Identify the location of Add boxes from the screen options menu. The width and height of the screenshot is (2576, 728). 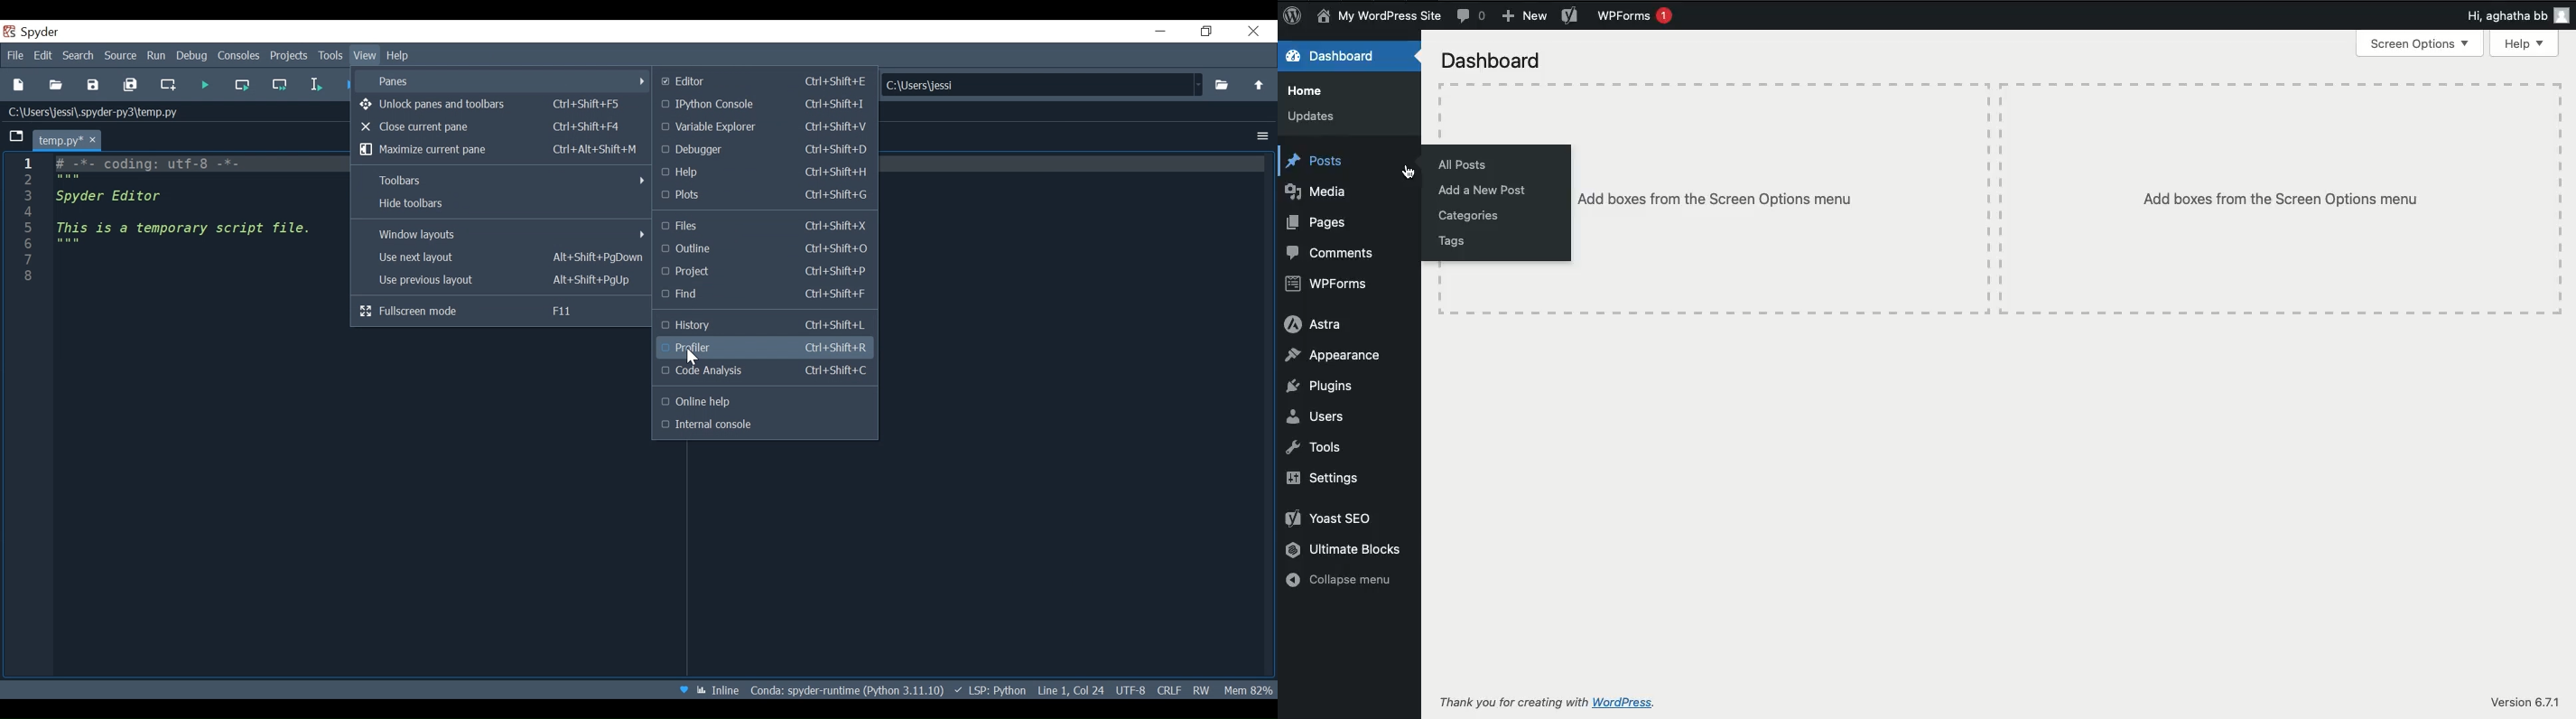
(1736, 201).